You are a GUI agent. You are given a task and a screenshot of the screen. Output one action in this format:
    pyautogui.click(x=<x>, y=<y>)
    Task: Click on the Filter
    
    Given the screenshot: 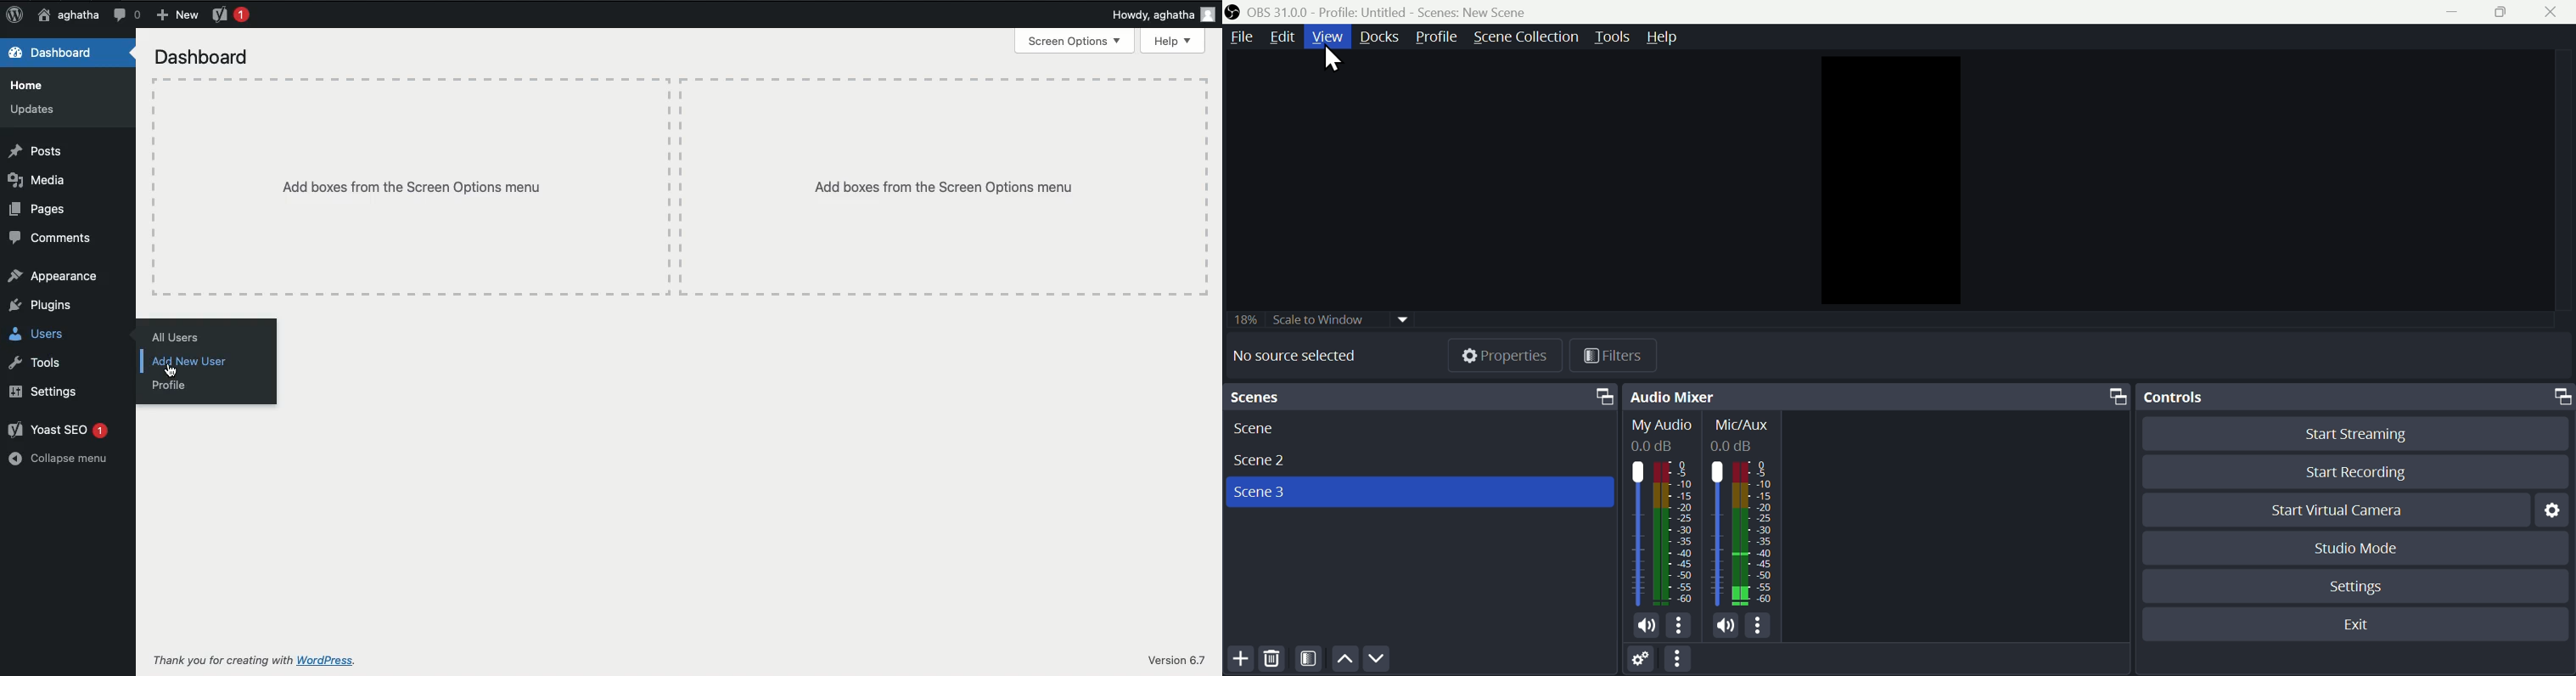 What is the action you would take?
    pyautogui.click(x=1310, y=660)
    